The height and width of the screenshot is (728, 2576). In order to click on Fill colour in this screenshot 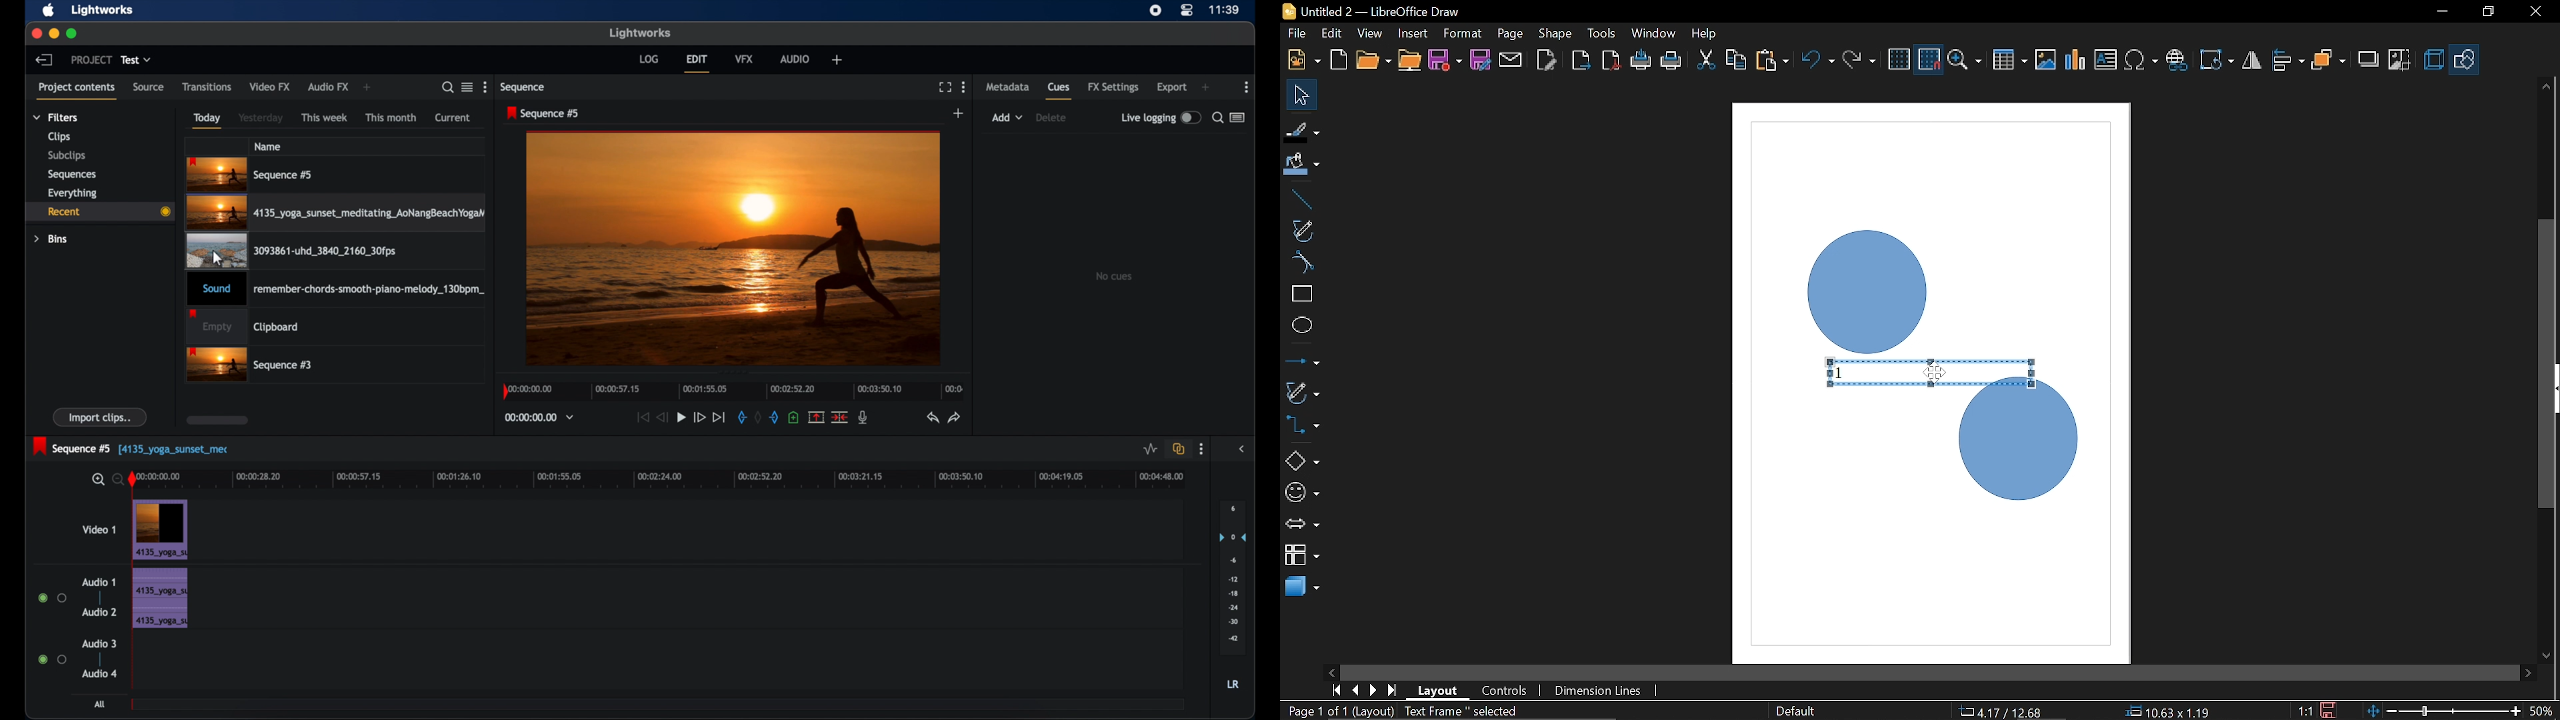, I will do `click(1302, 165)`.